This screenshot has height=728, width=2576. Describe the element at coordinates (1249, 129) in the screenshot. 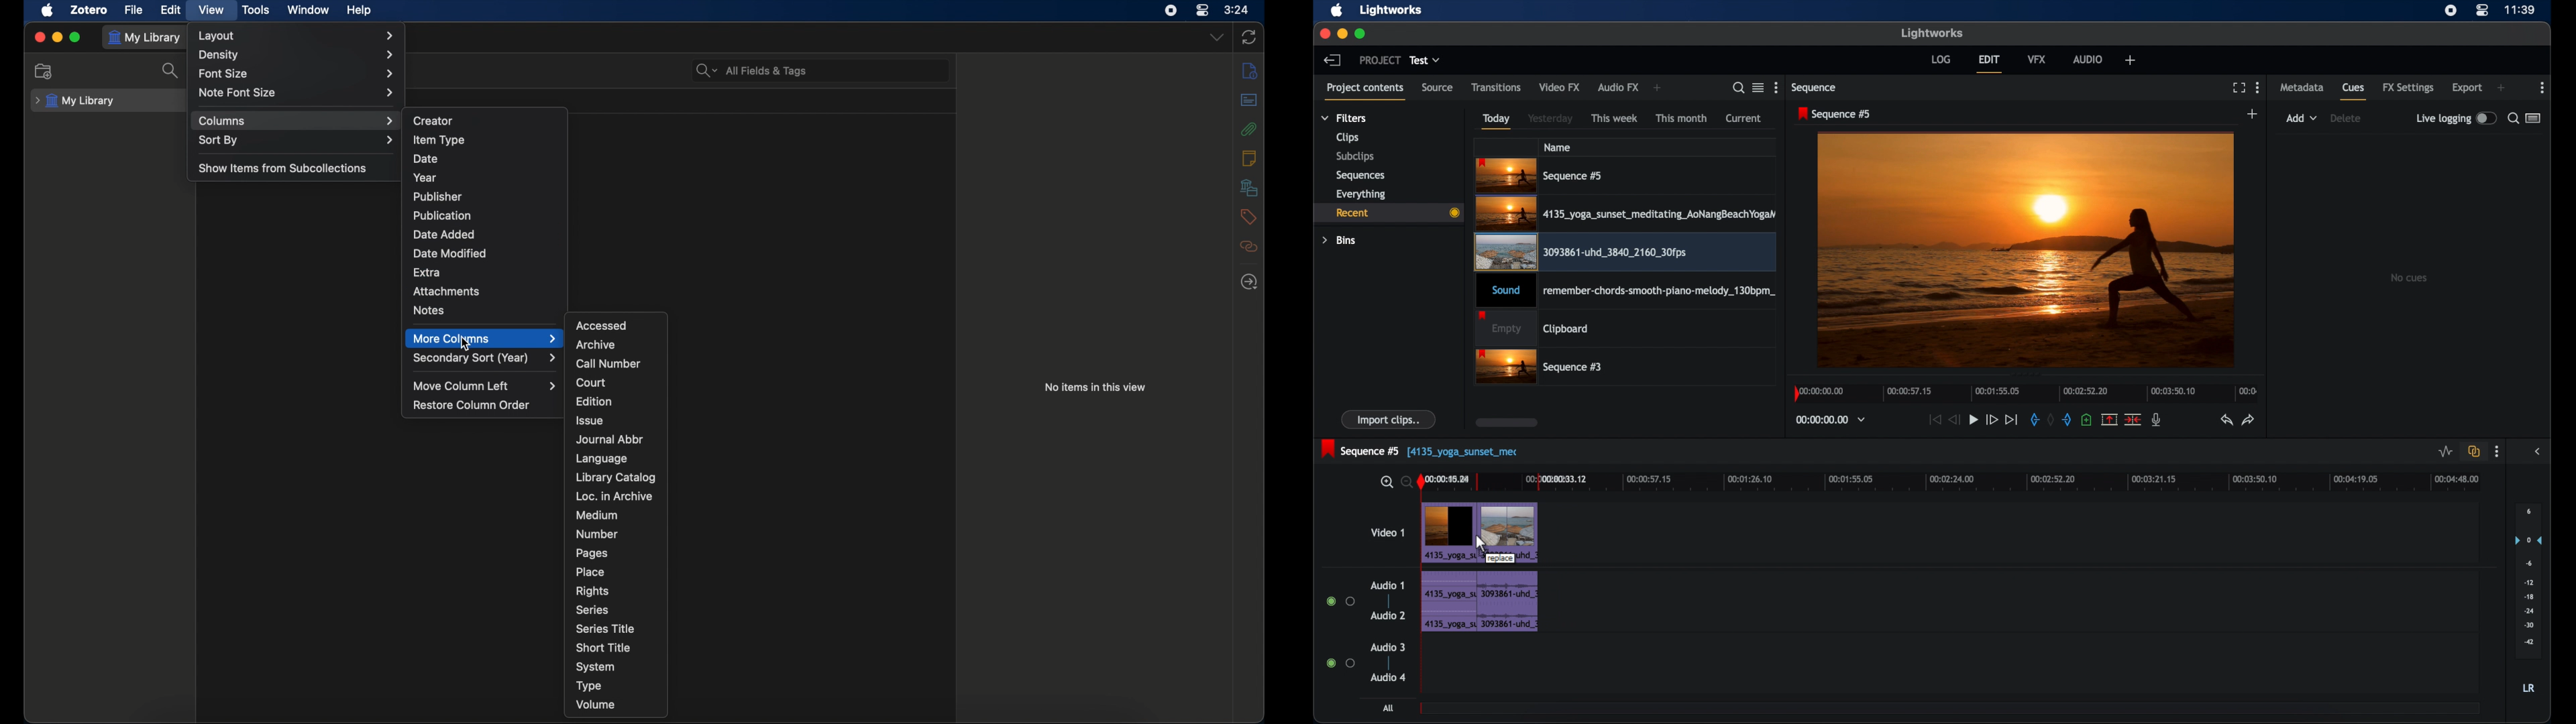

I see `attachments` at that location.